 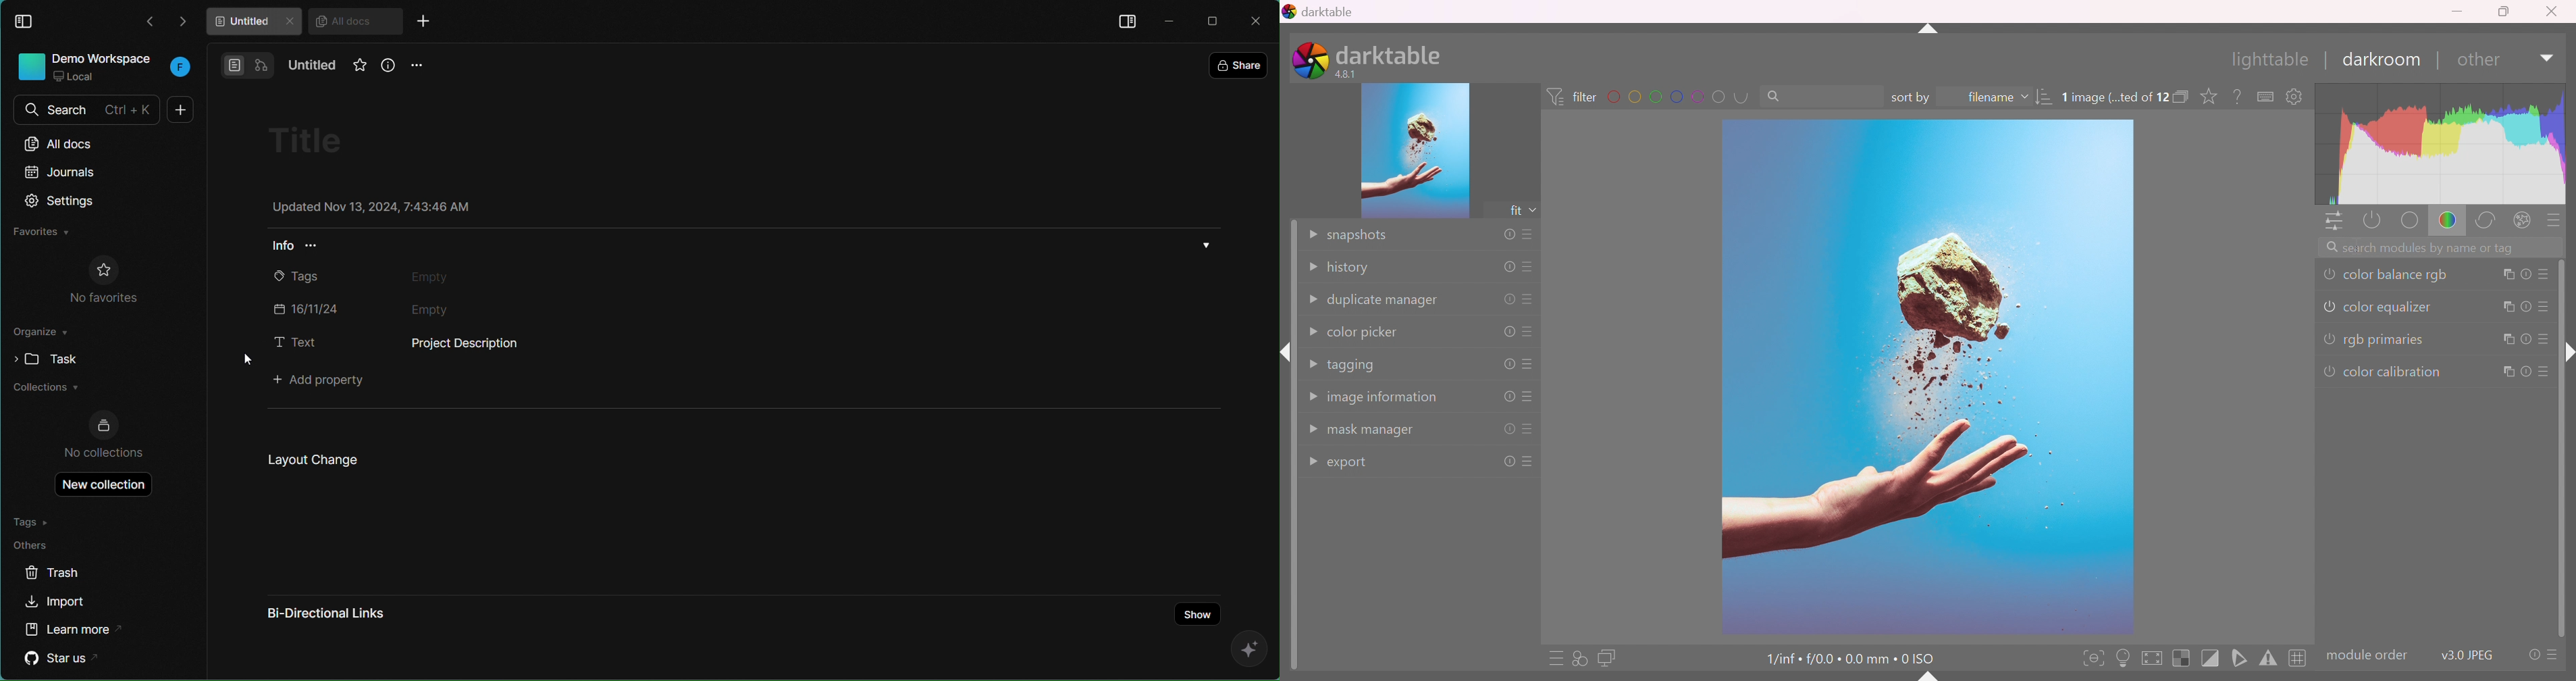 I want to click on 1 Trash, so click(x=65, y=574).